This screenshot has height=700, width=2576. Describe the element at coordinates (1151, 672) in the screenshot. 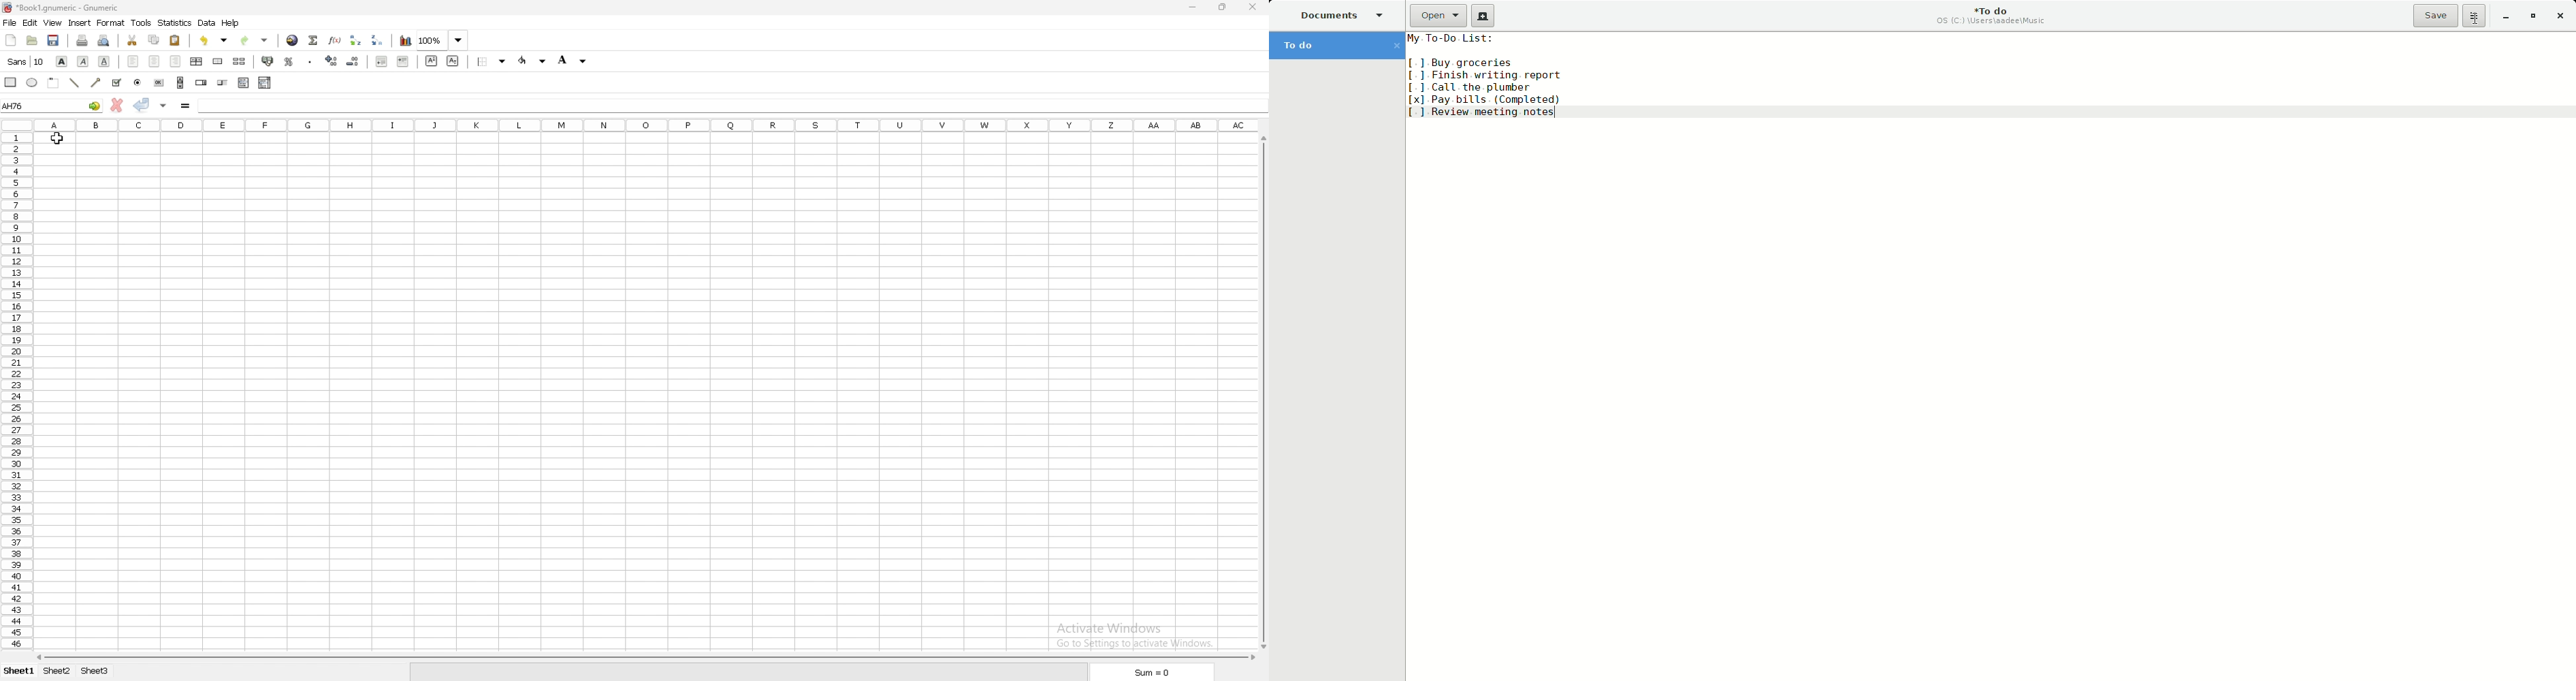

I see `sum` at that location.